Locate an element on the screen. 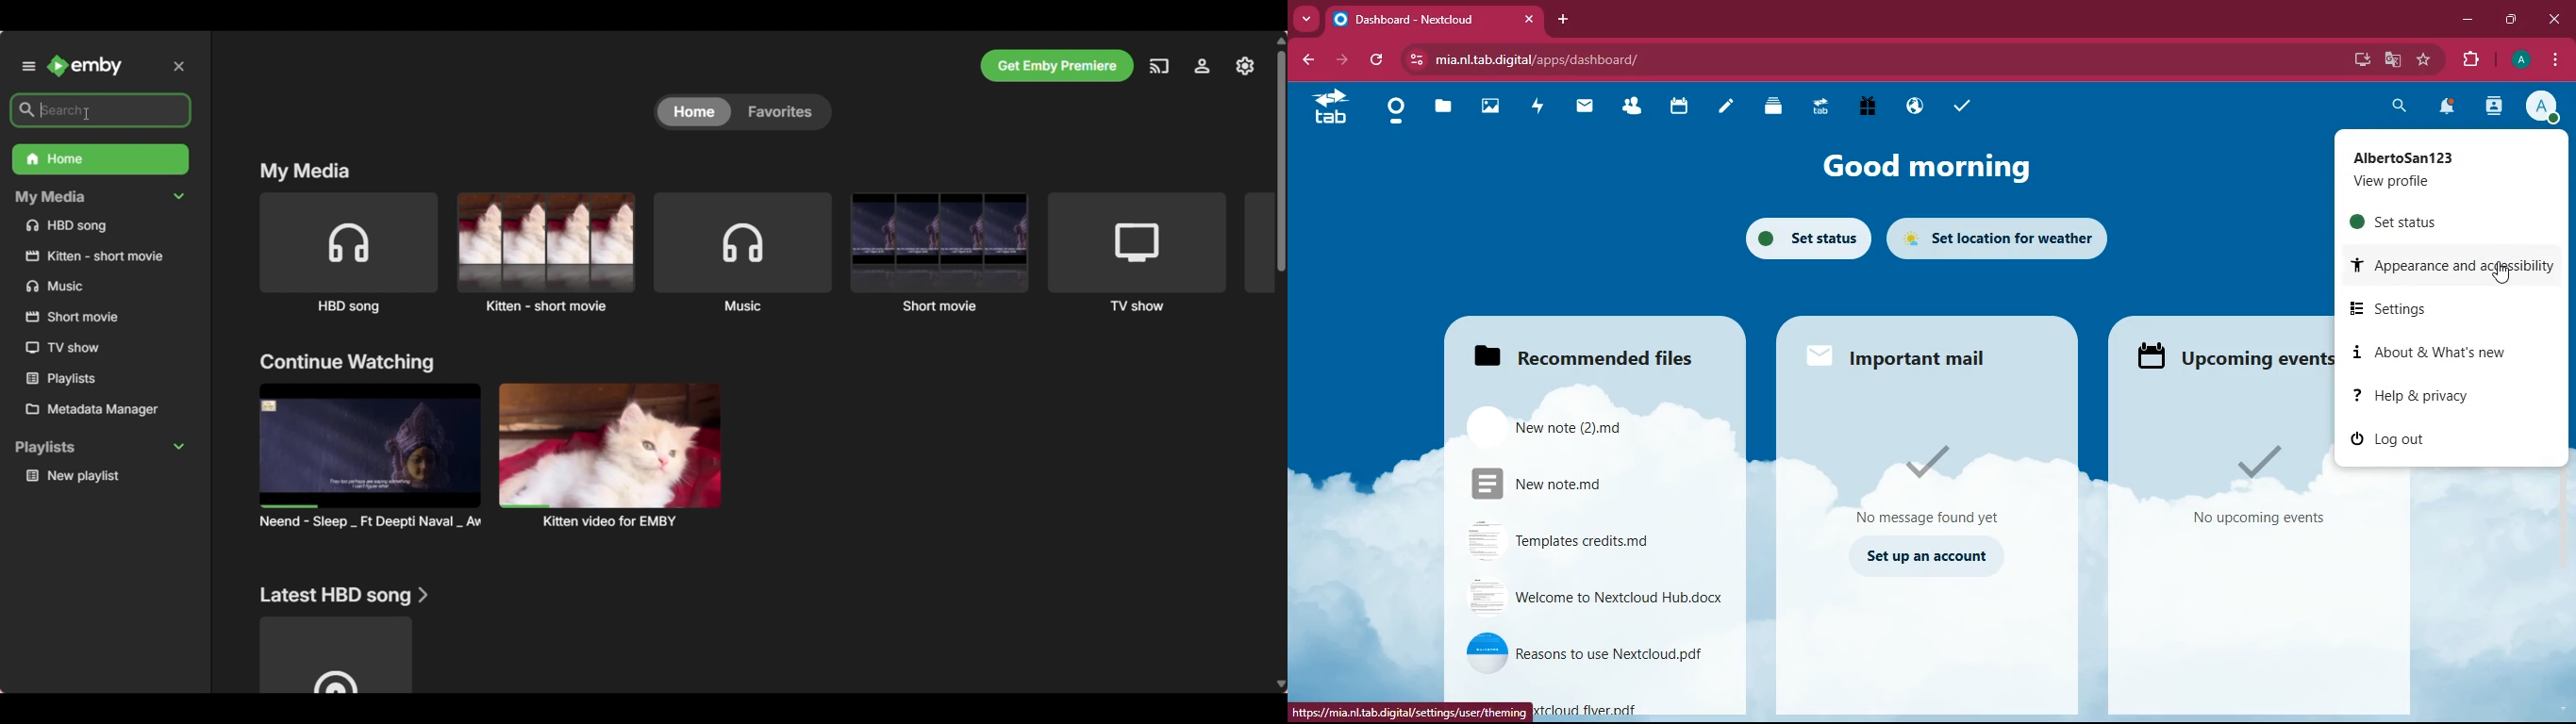 Image resolution: width=2576 pixels, height=728 pixels. file is located at coordinates (1593, 541).